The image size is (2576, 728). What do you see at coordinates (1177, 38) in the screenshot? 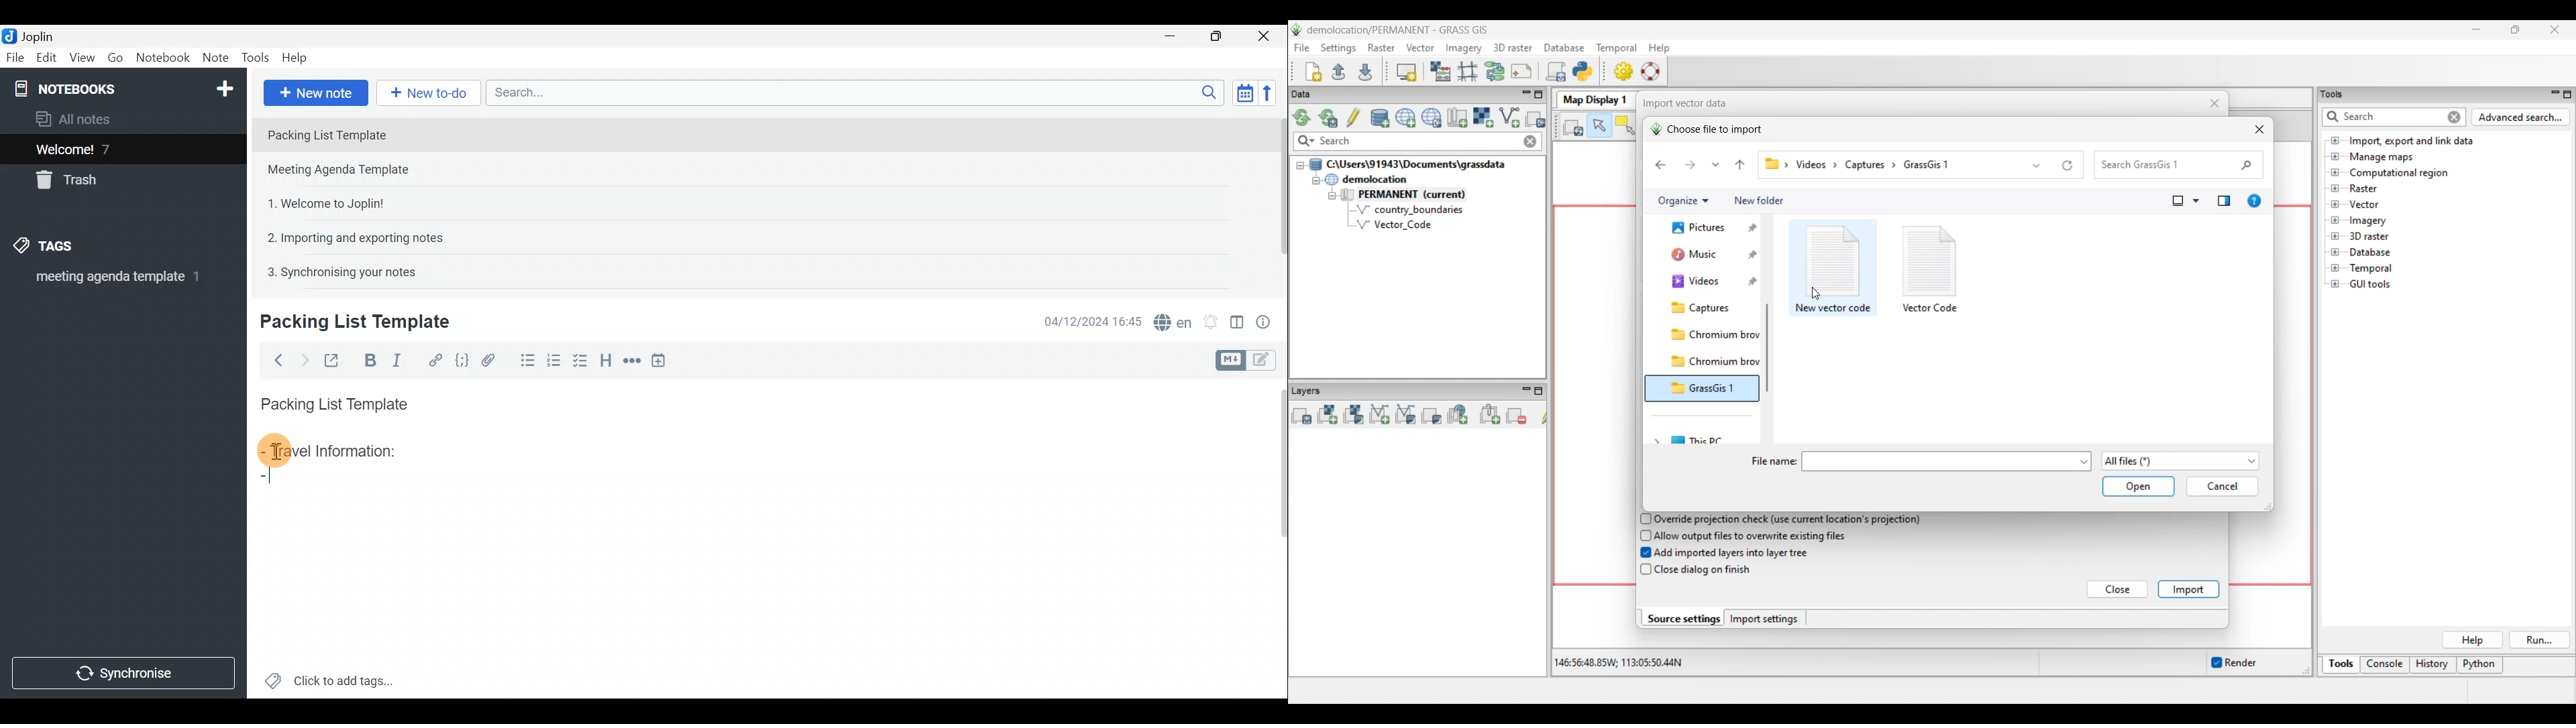
I see `Minimise` at bounding box center [1177, 38].